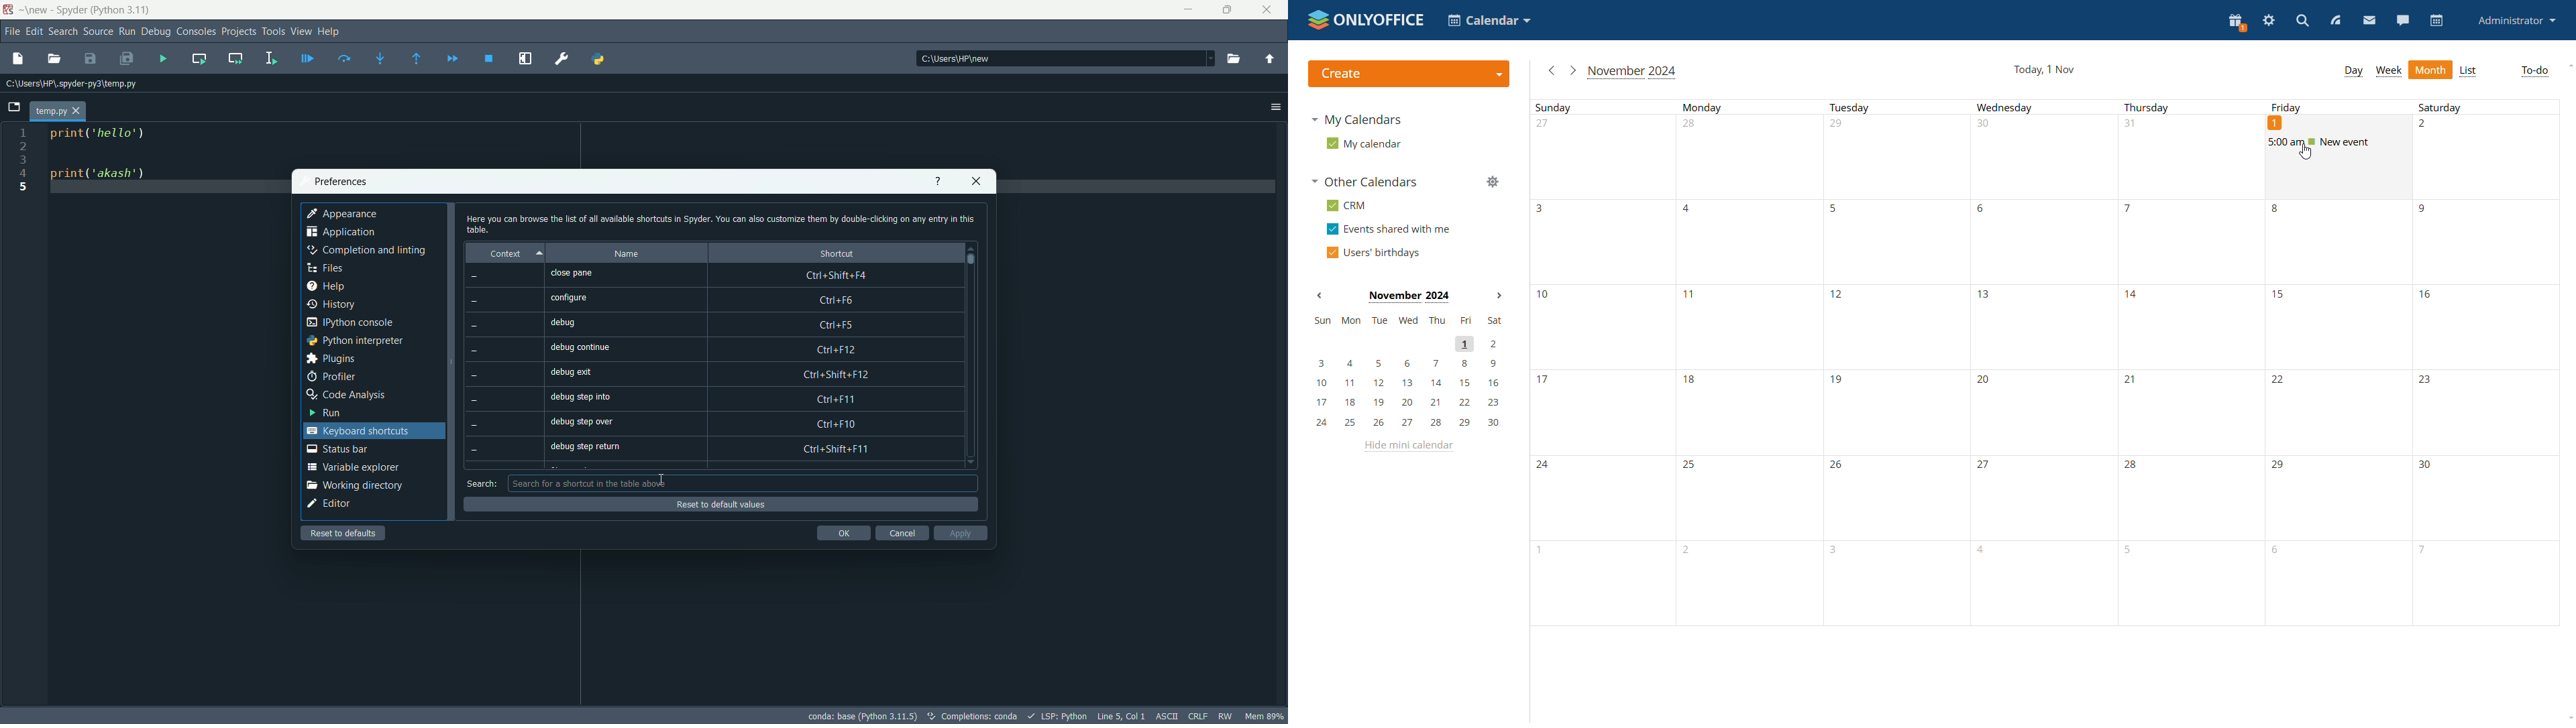 Image resolution: width=2576 pixels, height=728 pixels. What do you see at coordinates (97, 30) in the screenshot?
I see `source men` at bounding box center [97, 30].